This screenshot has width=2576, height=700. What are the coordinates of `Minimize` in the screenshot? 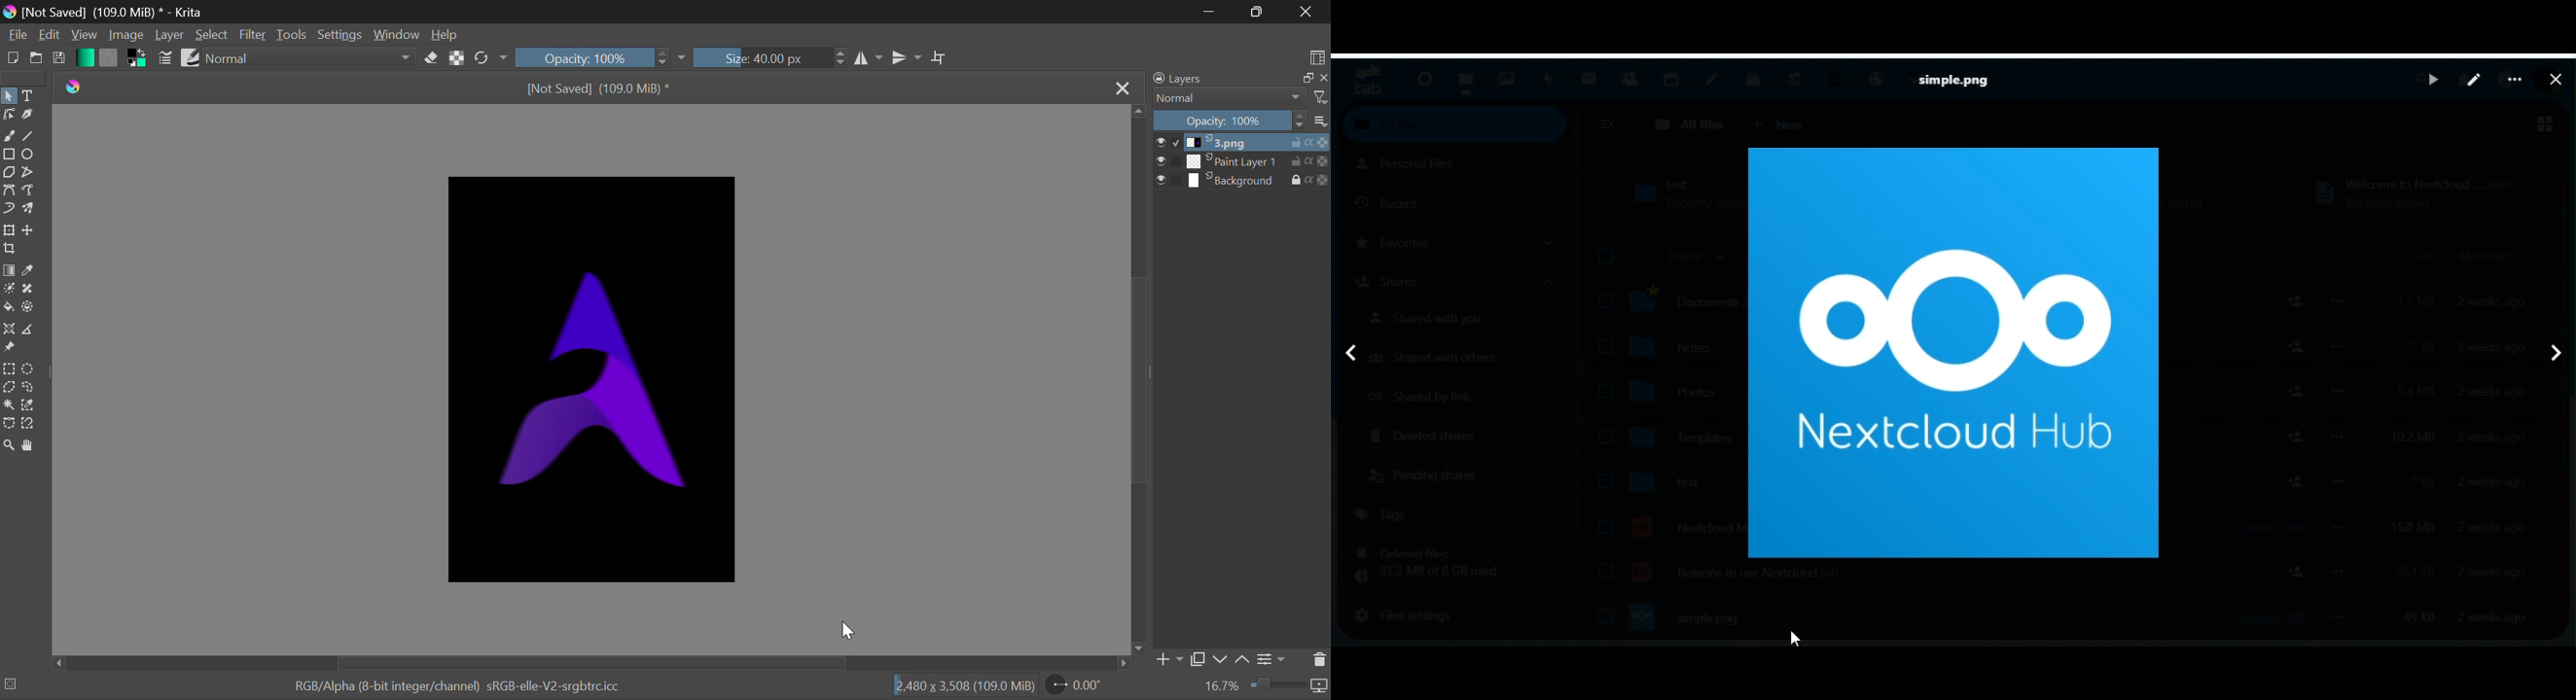 It's located at (1257, 12).